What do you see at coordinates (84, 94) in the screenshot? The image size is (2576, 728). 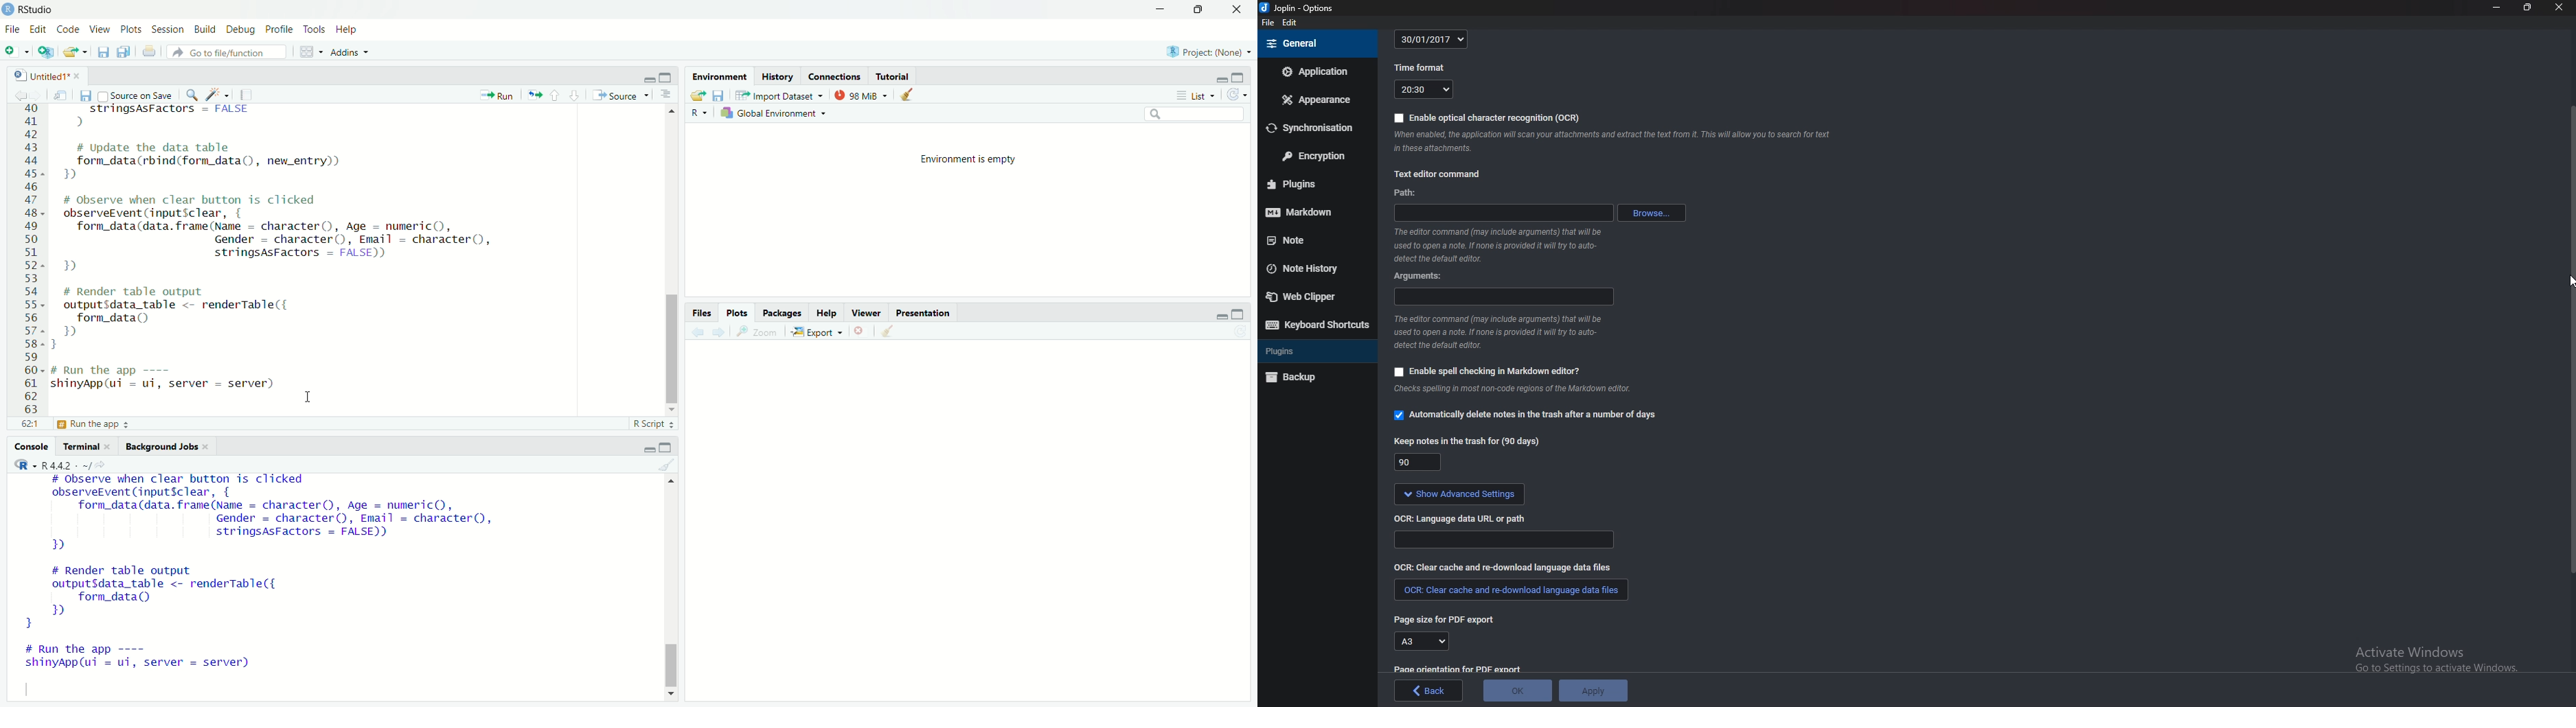 I see `save current document` at bounding box center [84, 94].